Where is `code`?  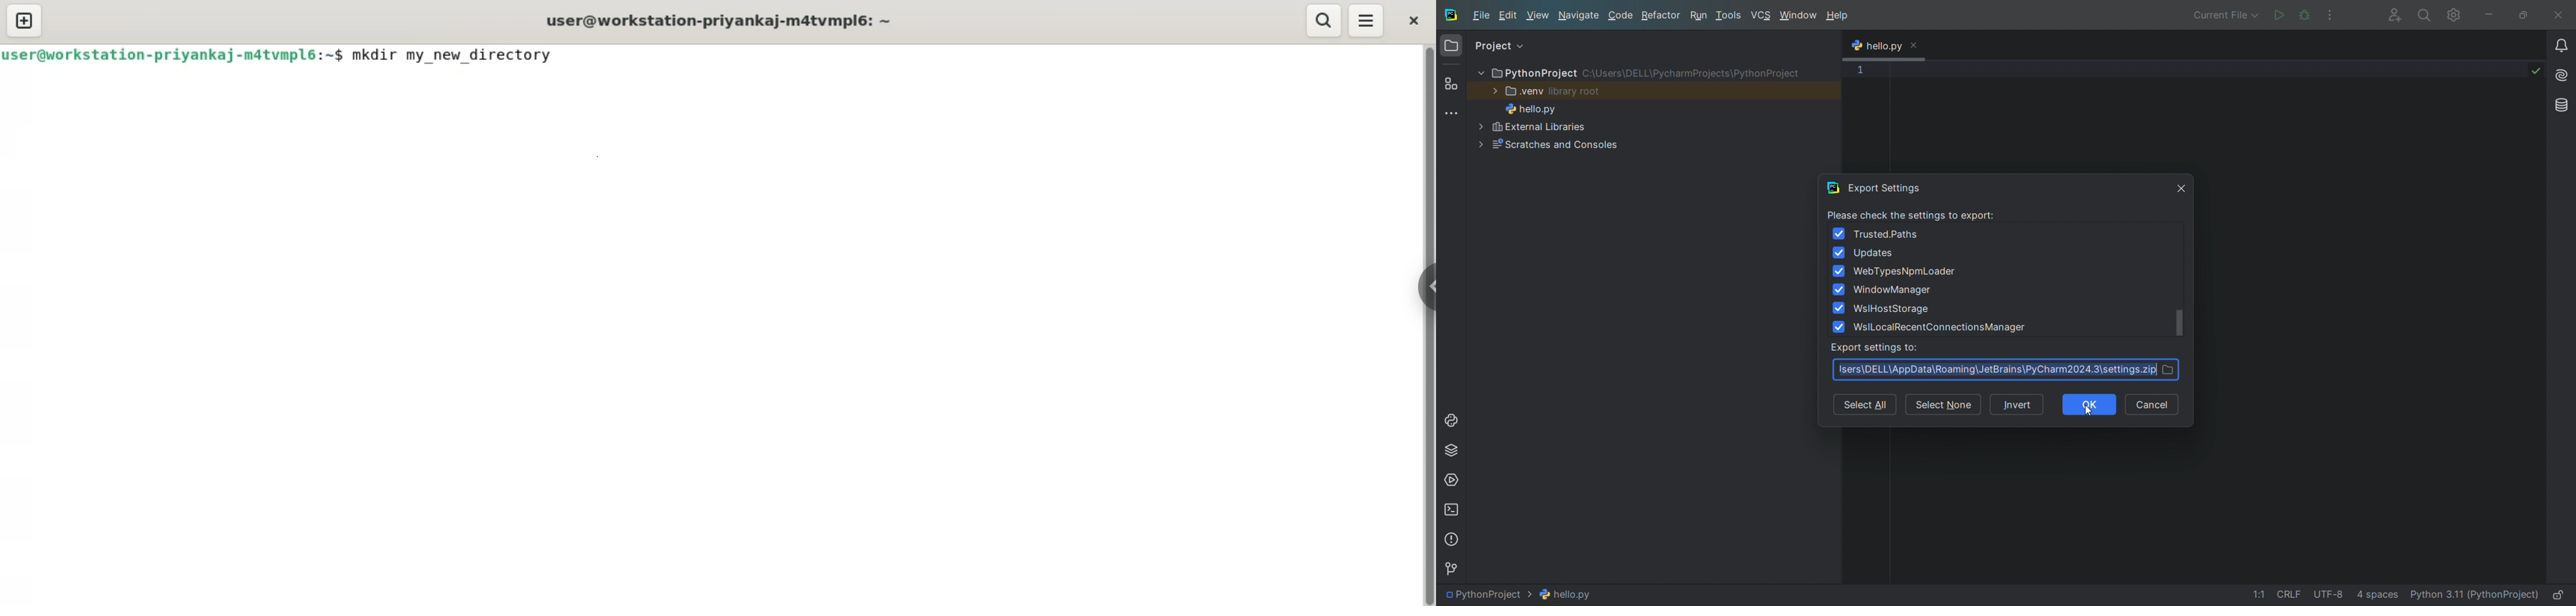
code is located at coordinates (1621, 15).